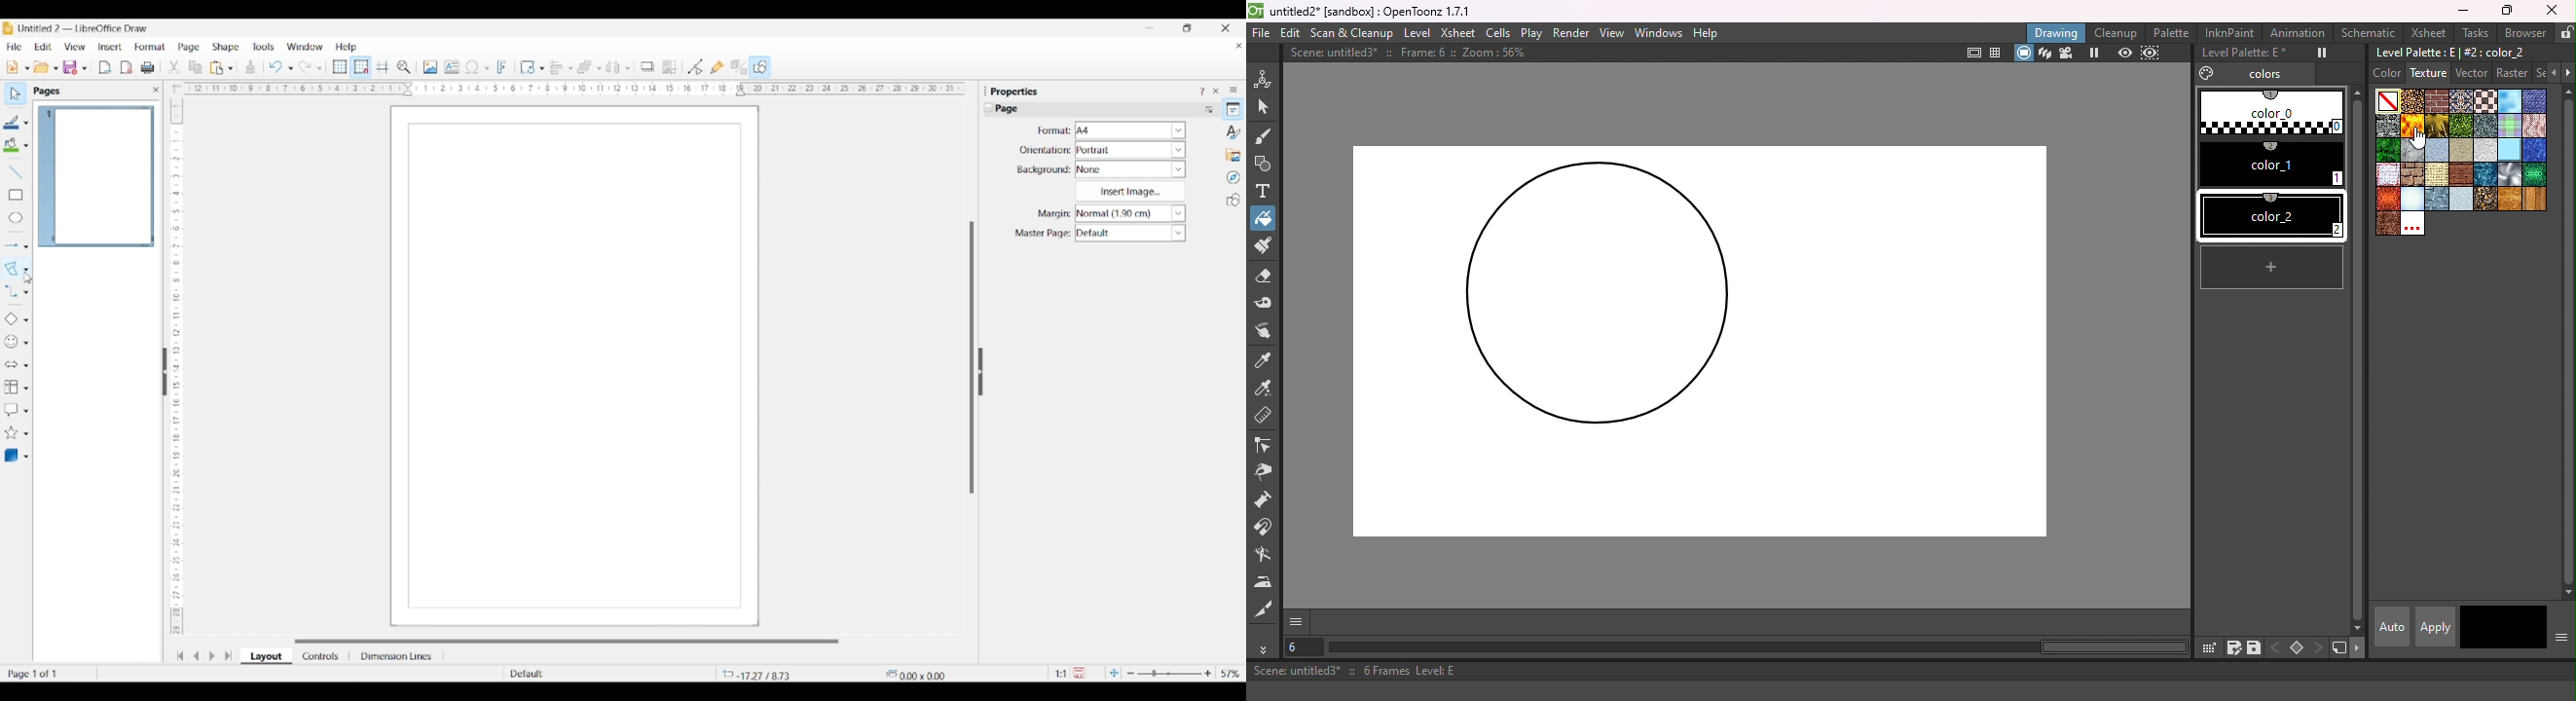  I want to click on Selected callout shape, so click(10, 409).